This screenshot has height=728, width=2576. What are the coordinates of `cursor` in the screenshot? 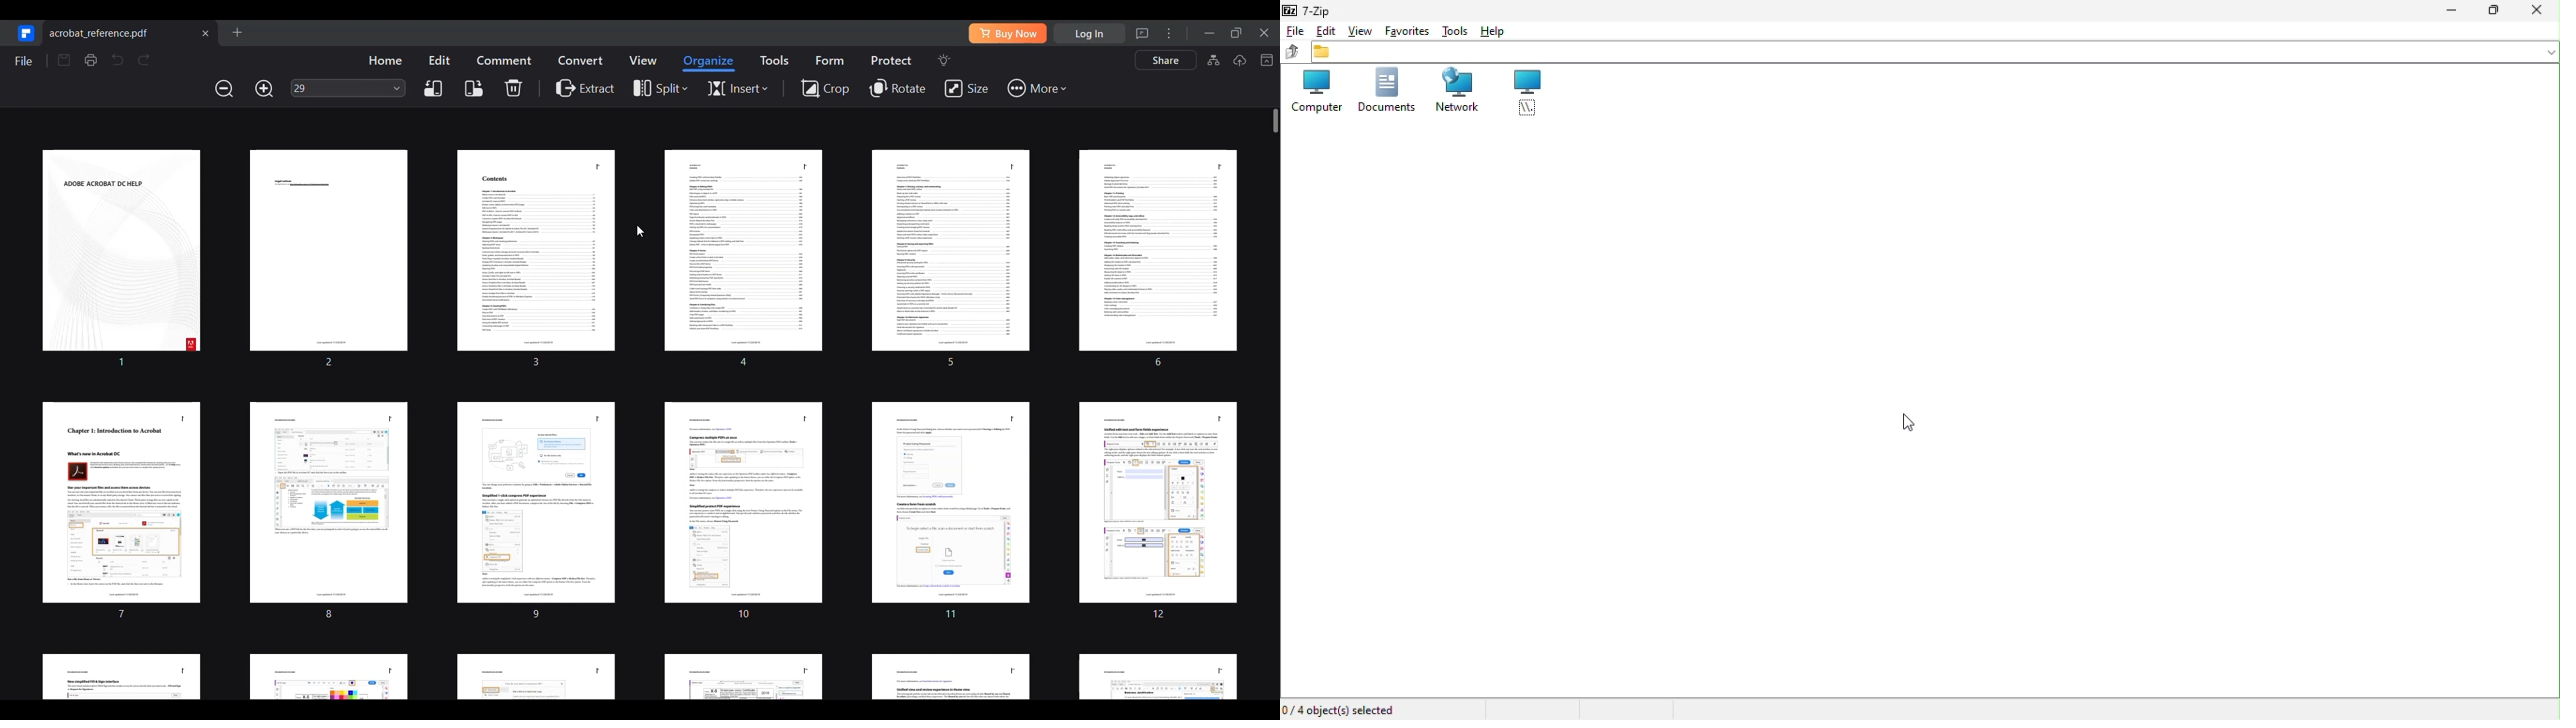 It's located at (1908, 422).